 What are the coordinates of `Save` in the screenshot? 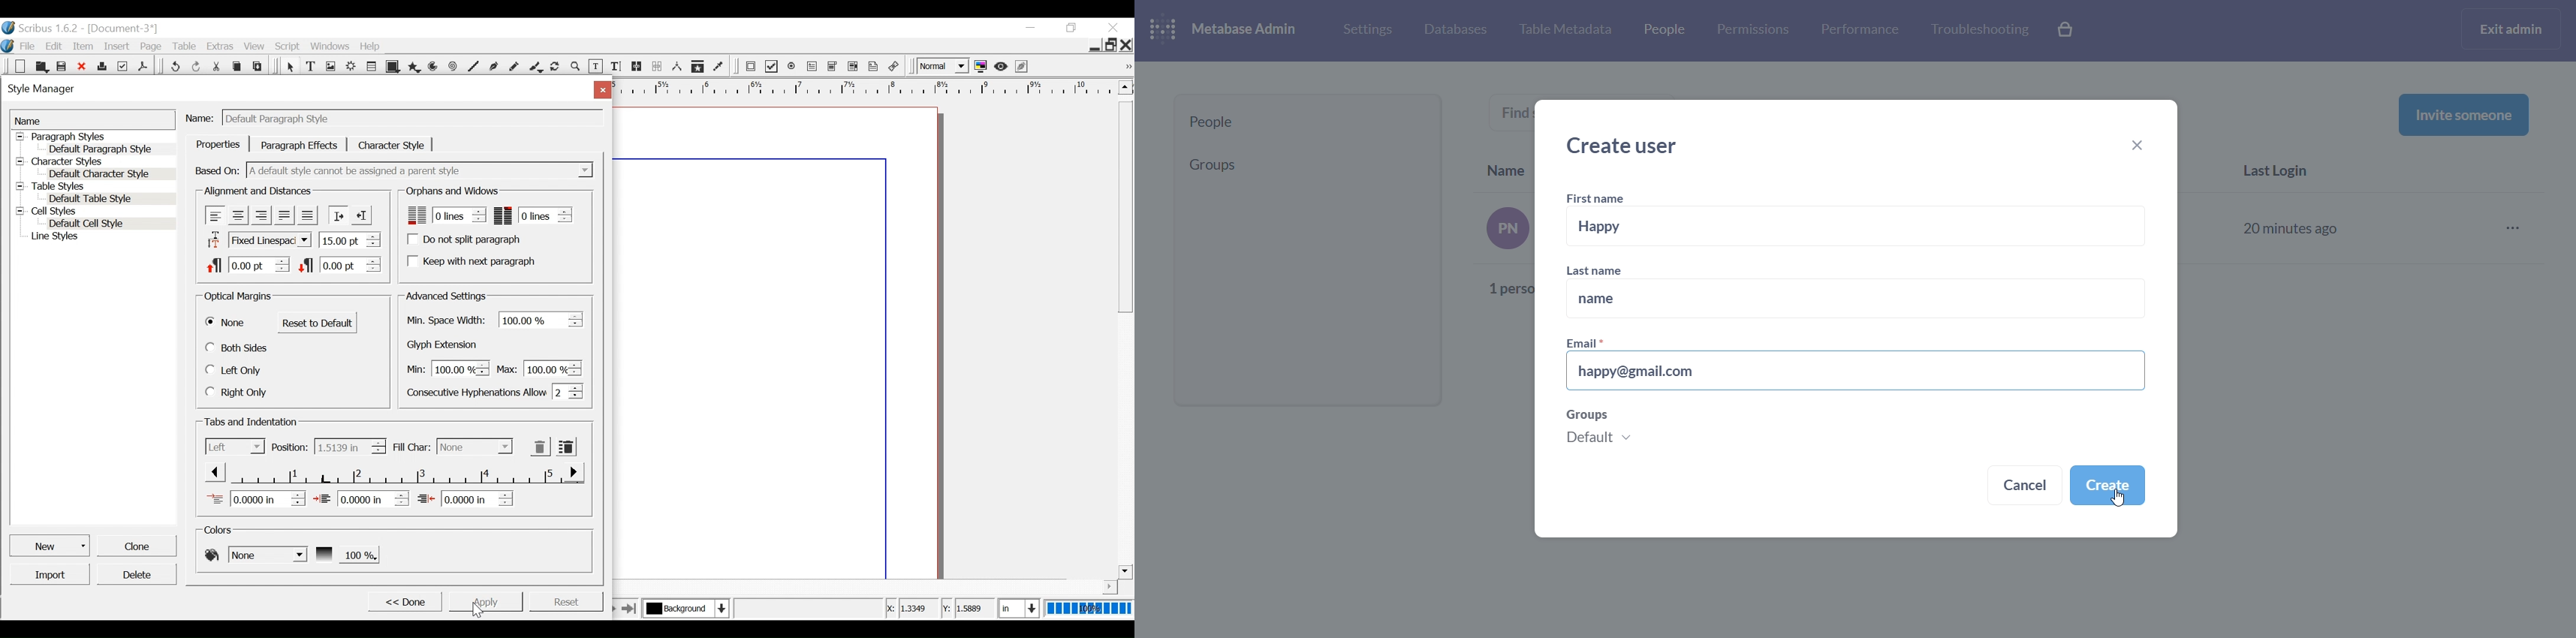 It's located at (62, 66).